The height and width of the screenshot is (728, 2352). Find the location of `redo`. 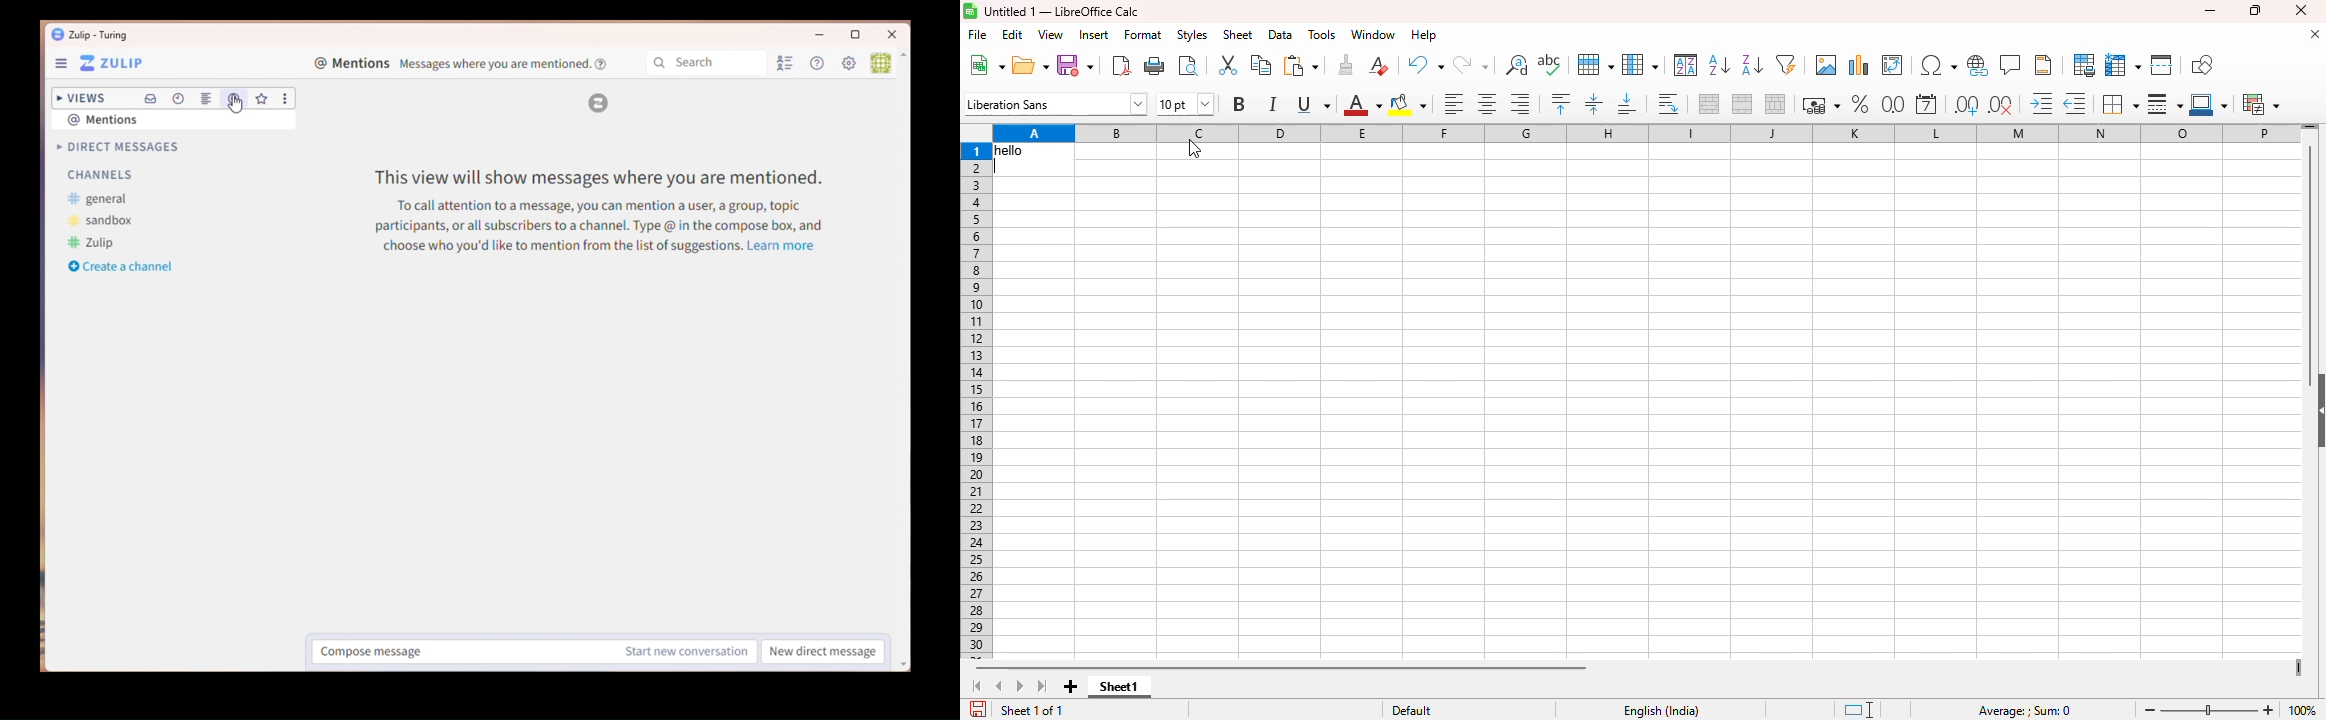

redo is located at coordinates (1471, 66).